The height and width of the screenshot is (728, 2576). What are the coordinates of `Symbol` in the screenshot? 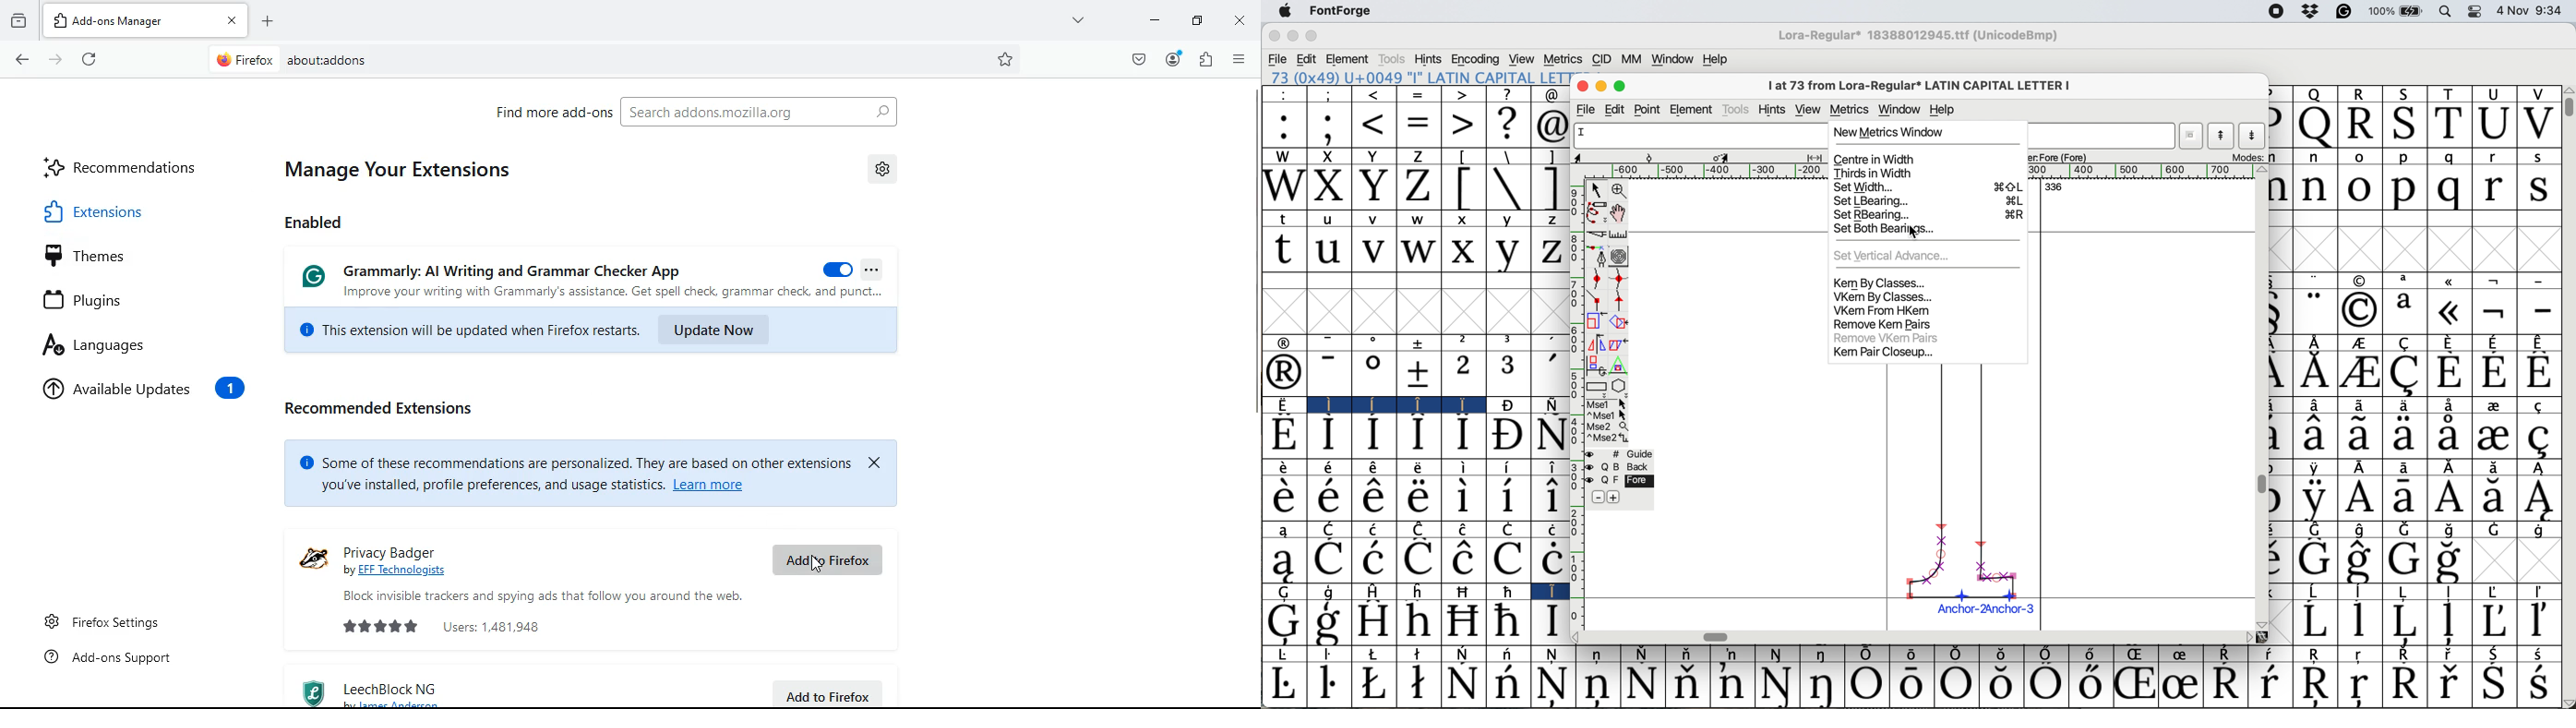 It's located at (2363, 561).